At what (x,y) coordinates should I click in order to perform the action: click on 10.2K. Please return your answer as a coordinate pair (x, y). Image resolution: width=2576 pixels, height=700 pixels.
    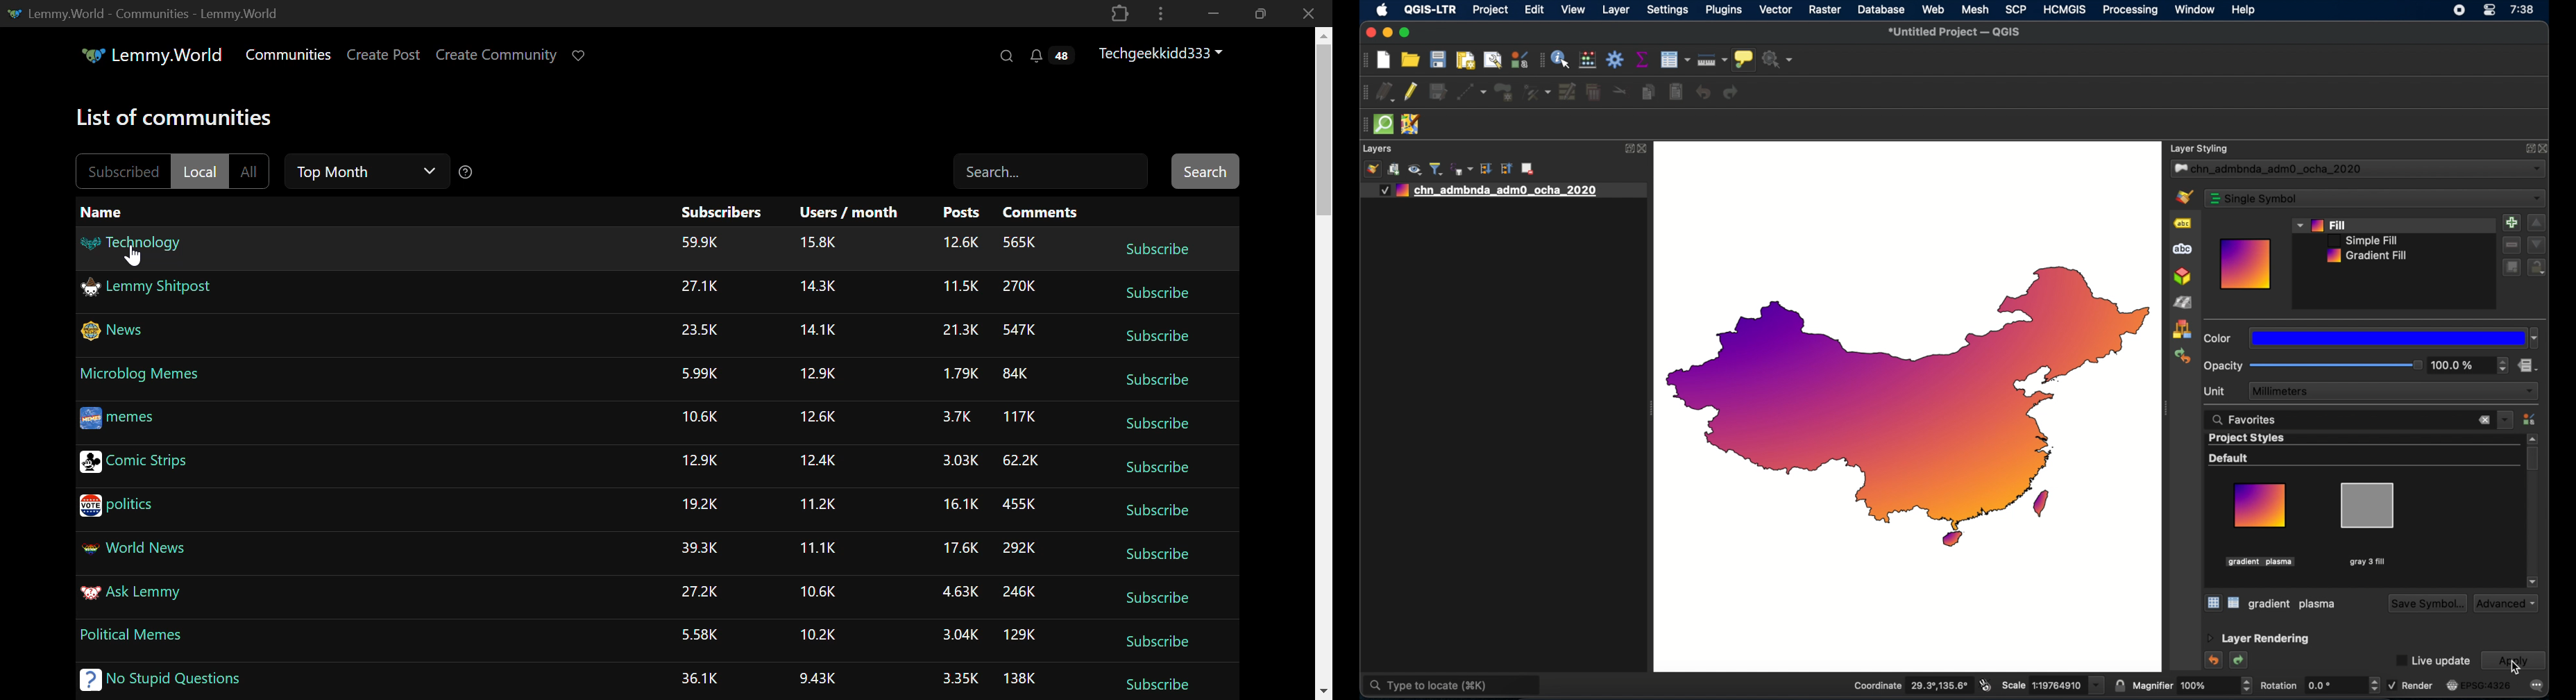
    Looking at the image, I should click on (816, 637).